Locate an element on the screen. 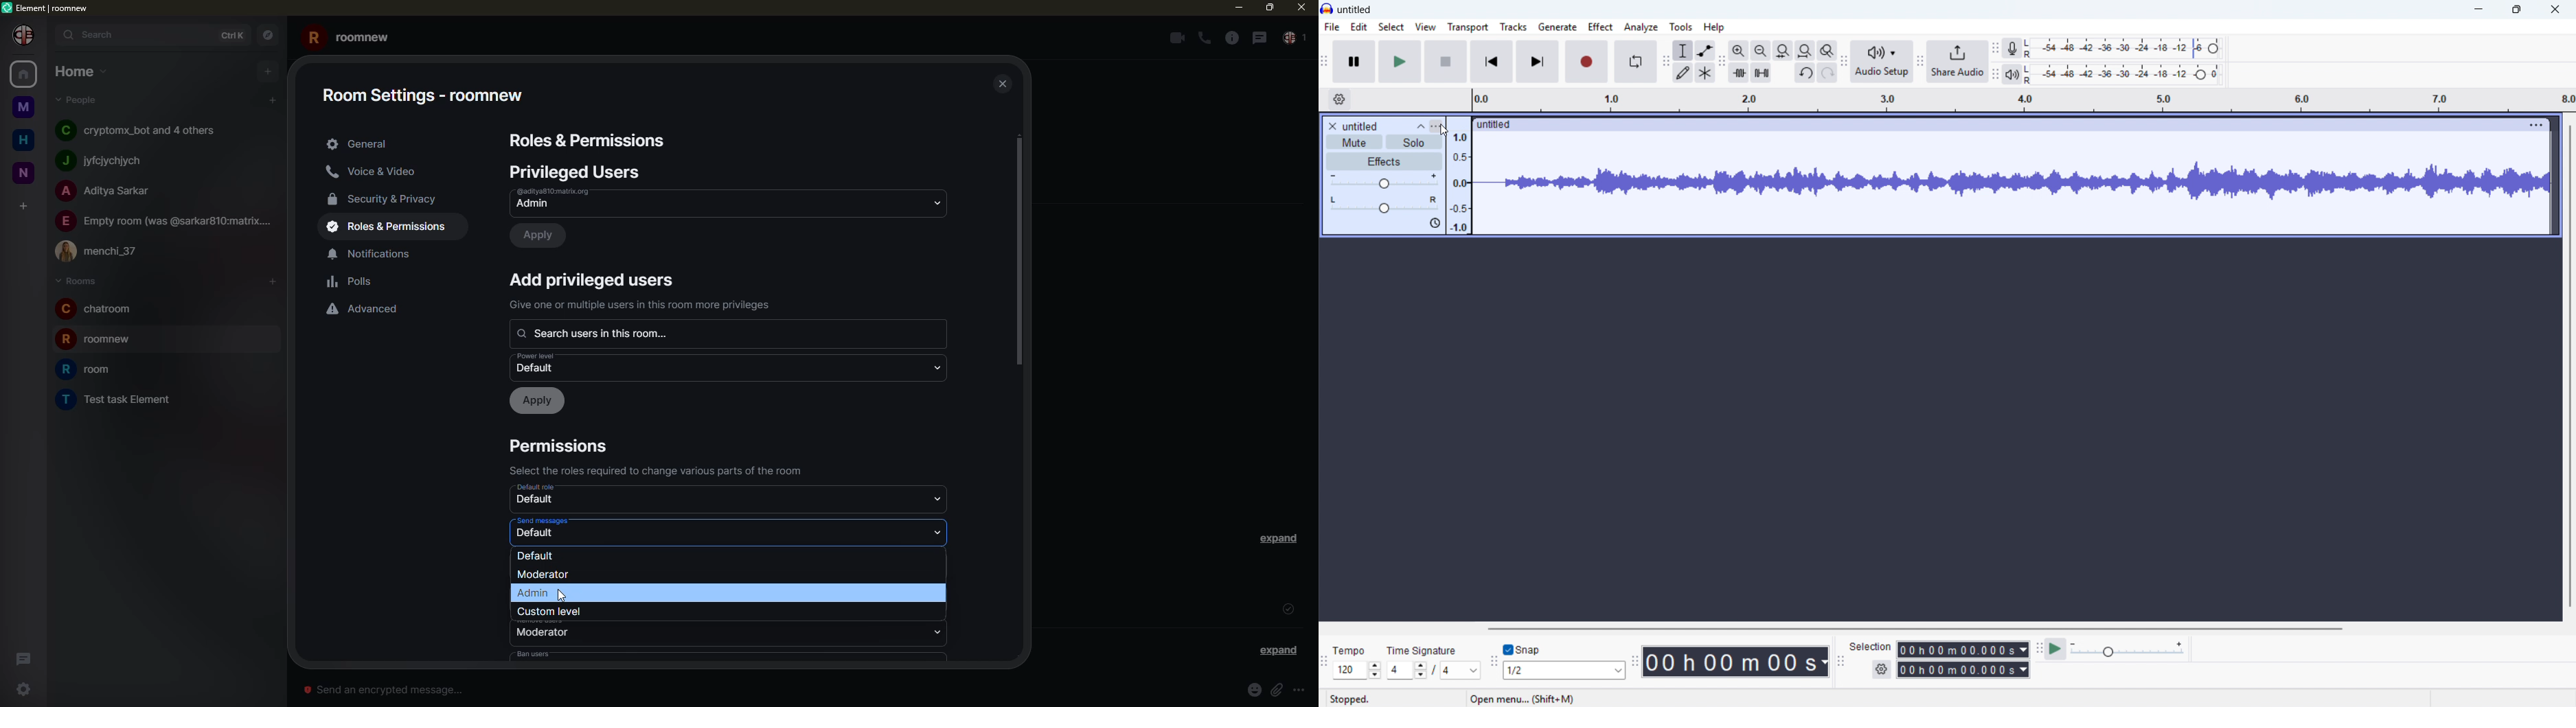 The height and width of the screenshot is (728, 2576). Track control panel menu  is located at coordinates (1436, 126).